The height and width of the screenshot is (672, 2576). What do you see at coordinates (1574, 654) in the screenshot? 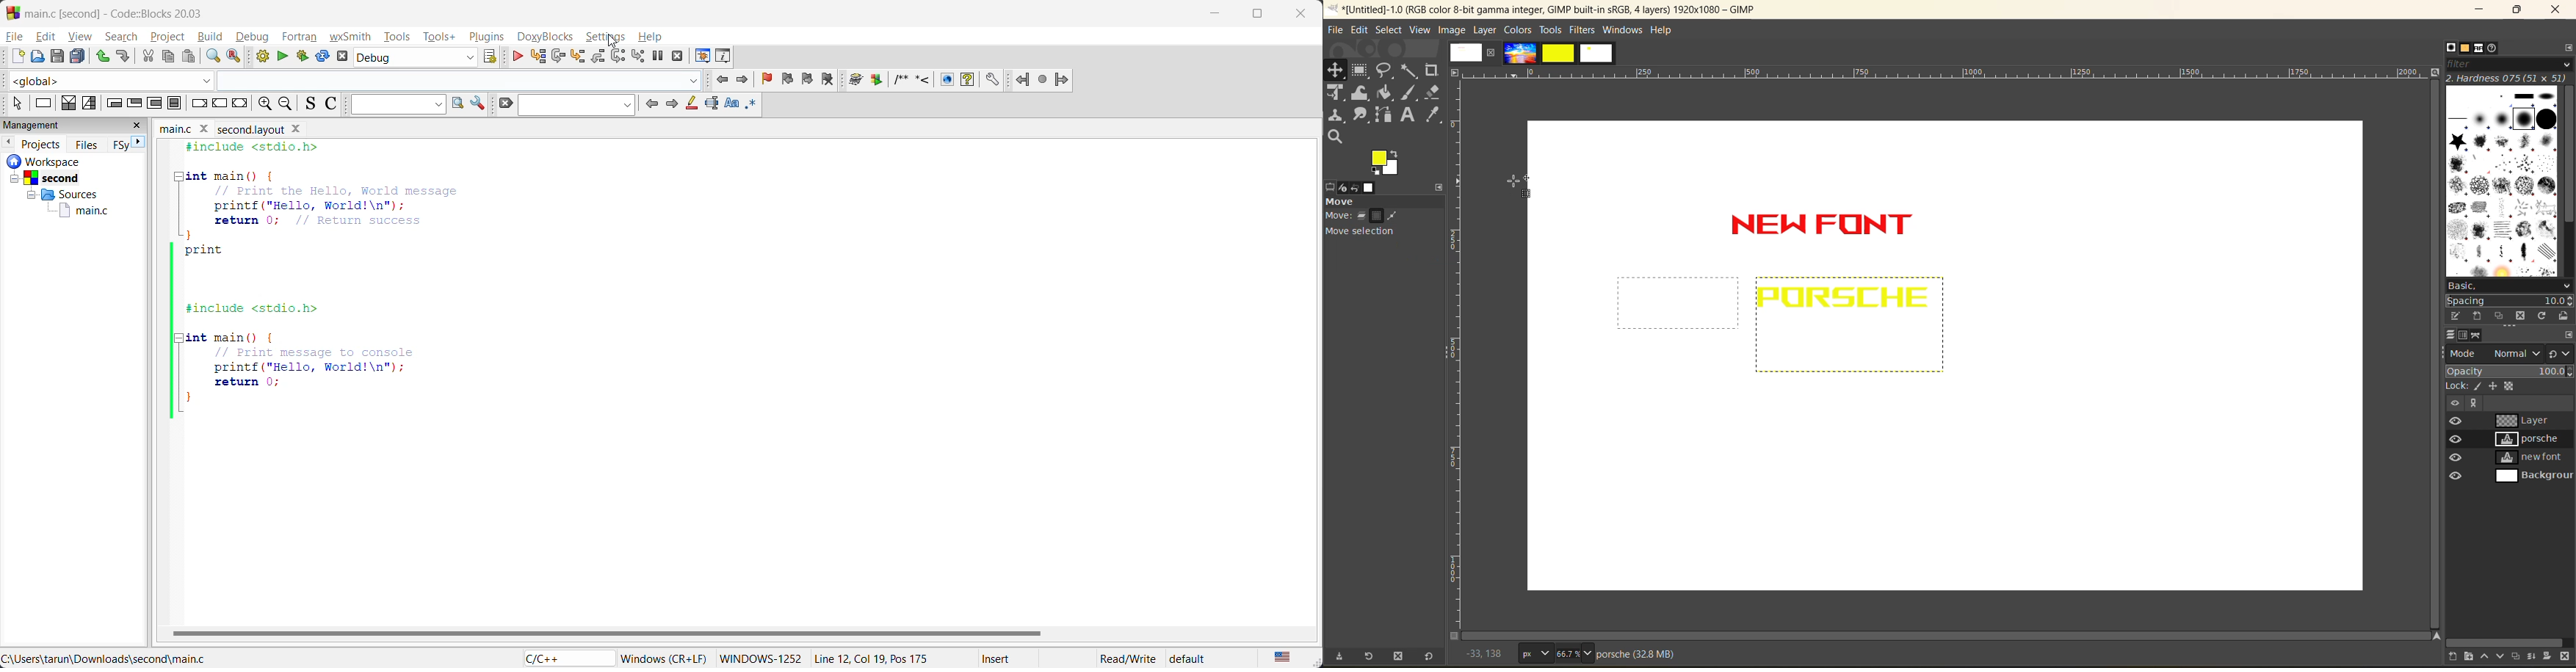
I see `66.7%` at bounding box center [1574, 654].